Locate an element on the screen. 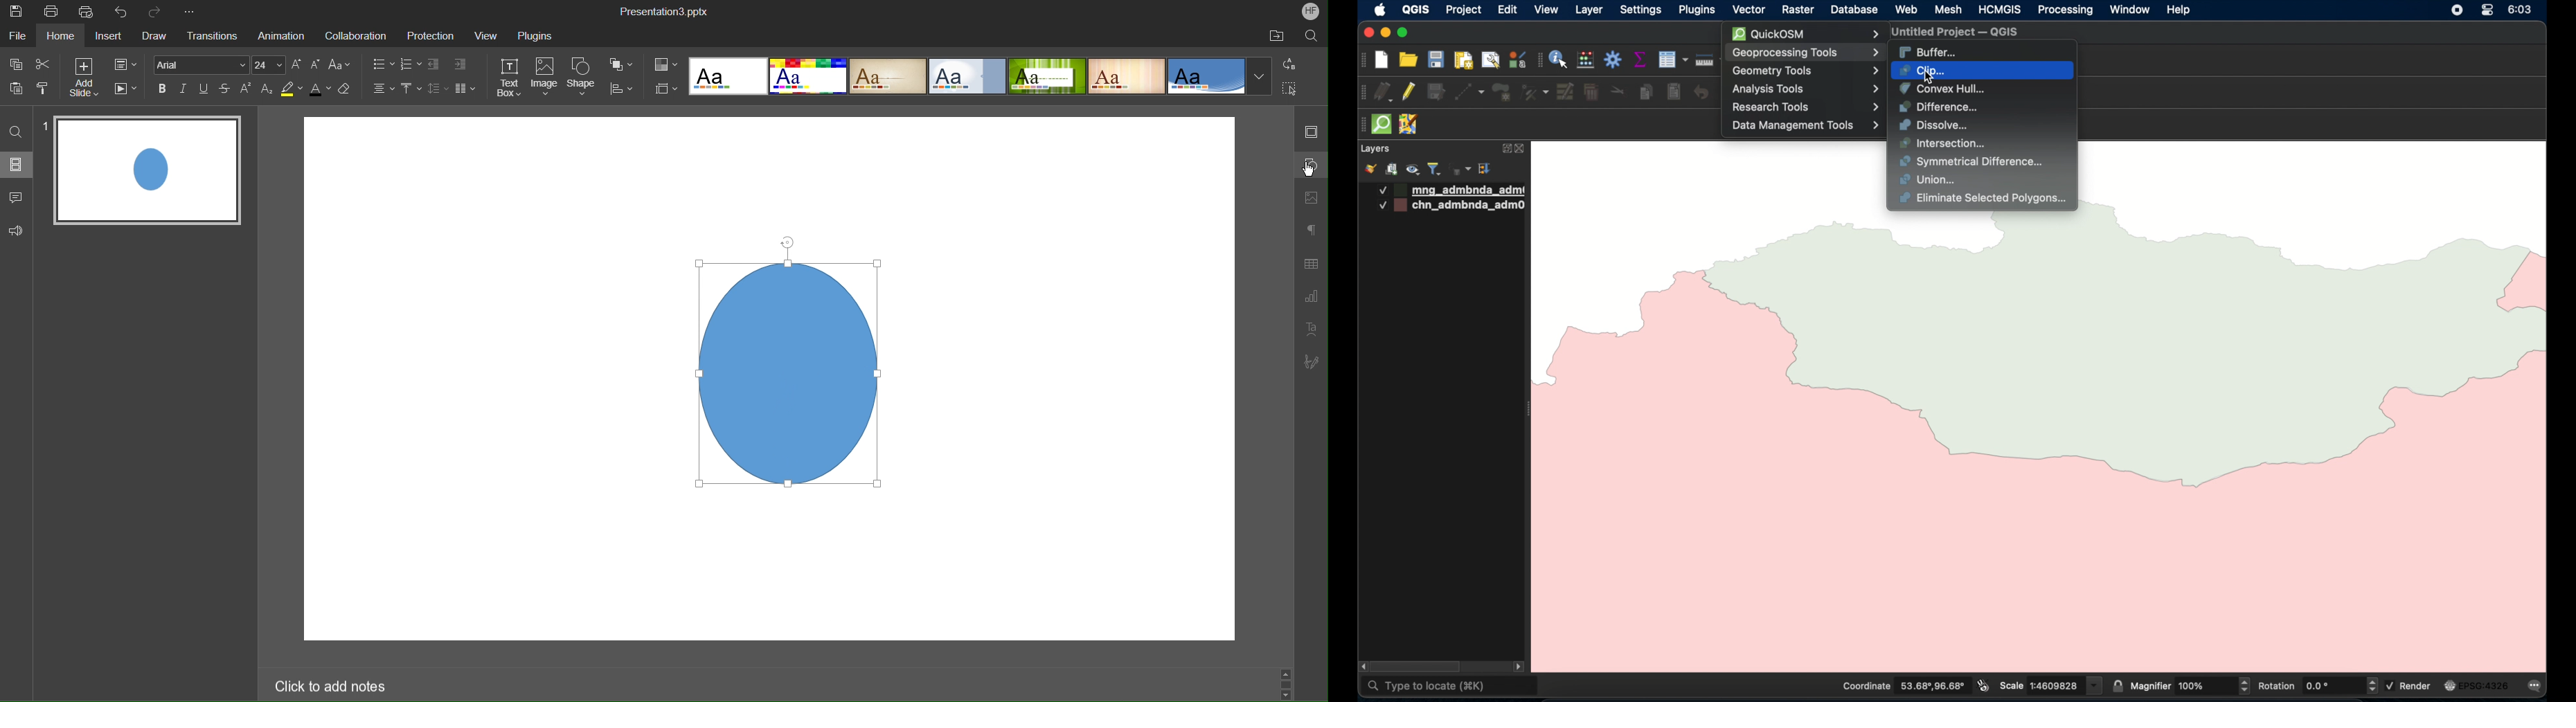 Image resolution: width=2576 pixels, height=728 pixels. Image is located at coordinates (547, 78).